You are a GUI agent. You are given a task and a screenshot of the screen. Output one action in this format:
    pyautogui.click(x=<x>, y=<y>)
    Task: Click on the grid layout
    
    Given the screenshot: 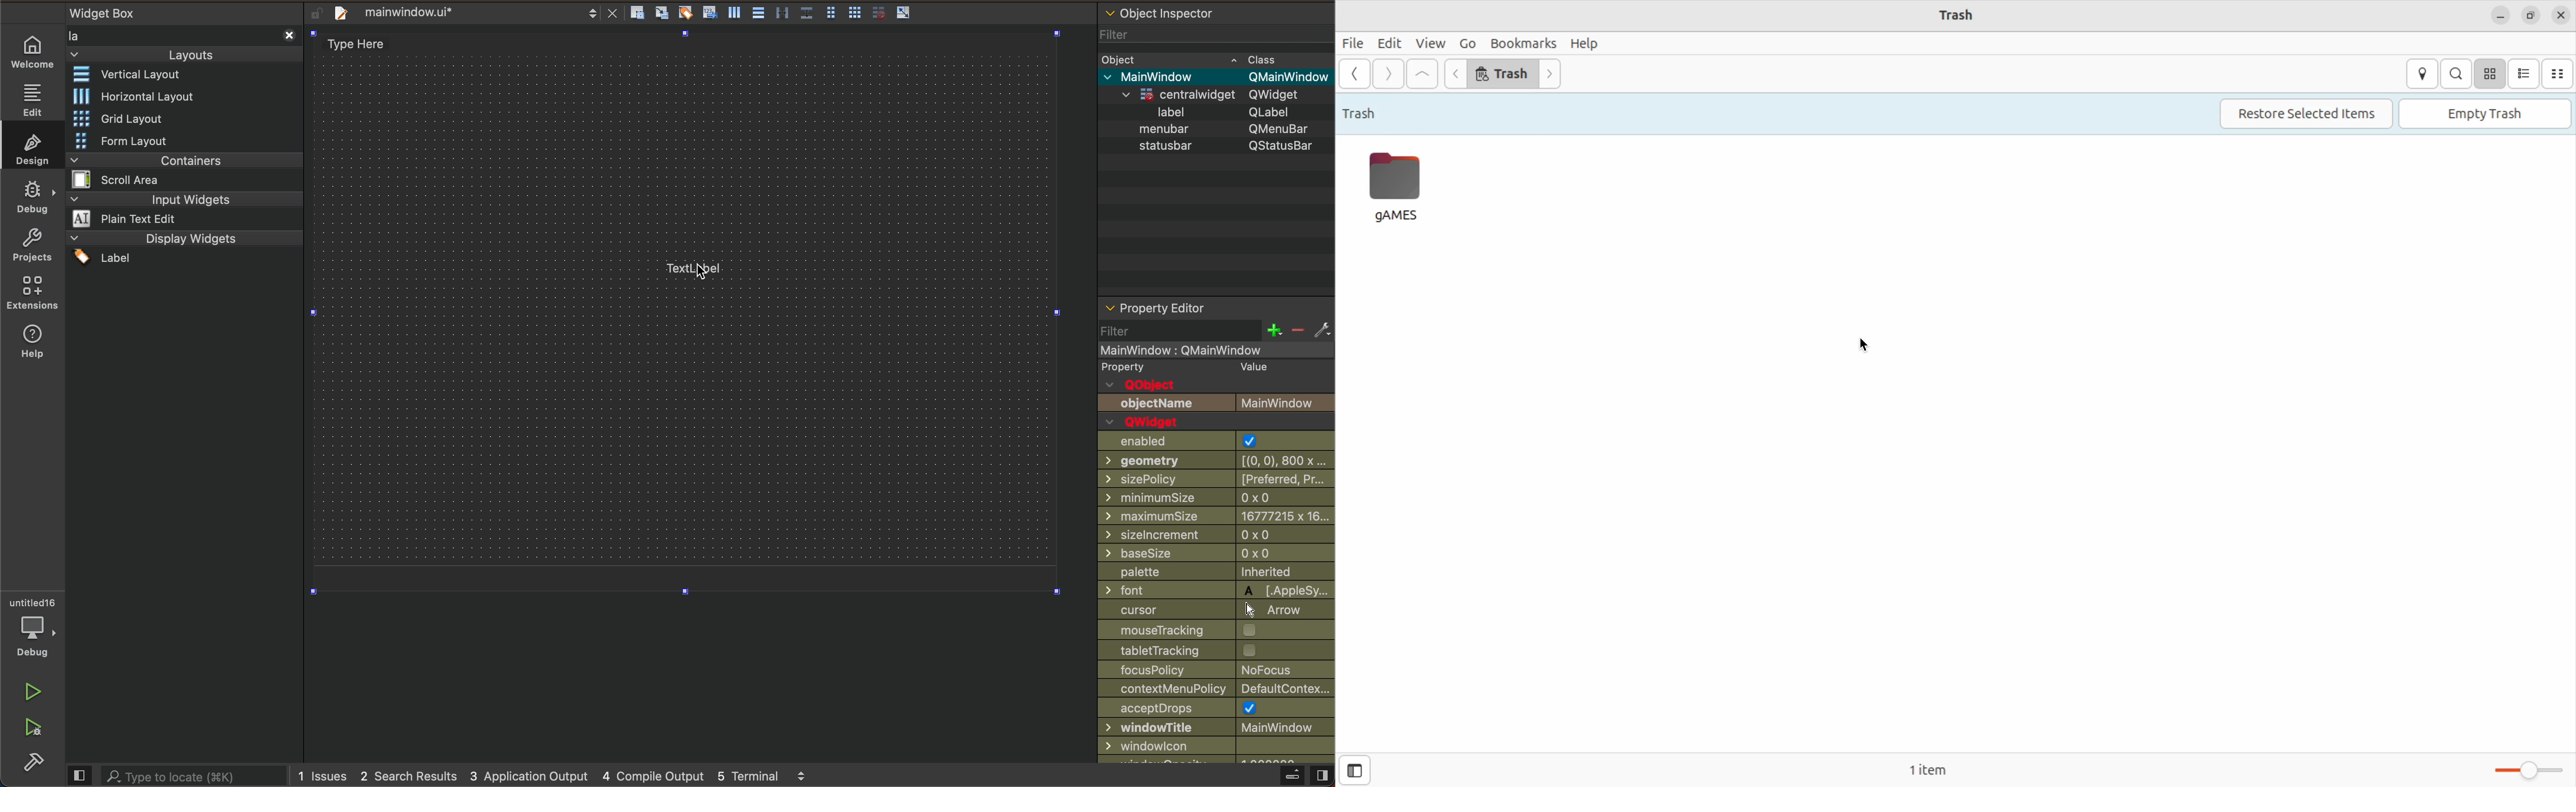 What is the action you would take?
    pyautogui.click(x=136, y=119)
    